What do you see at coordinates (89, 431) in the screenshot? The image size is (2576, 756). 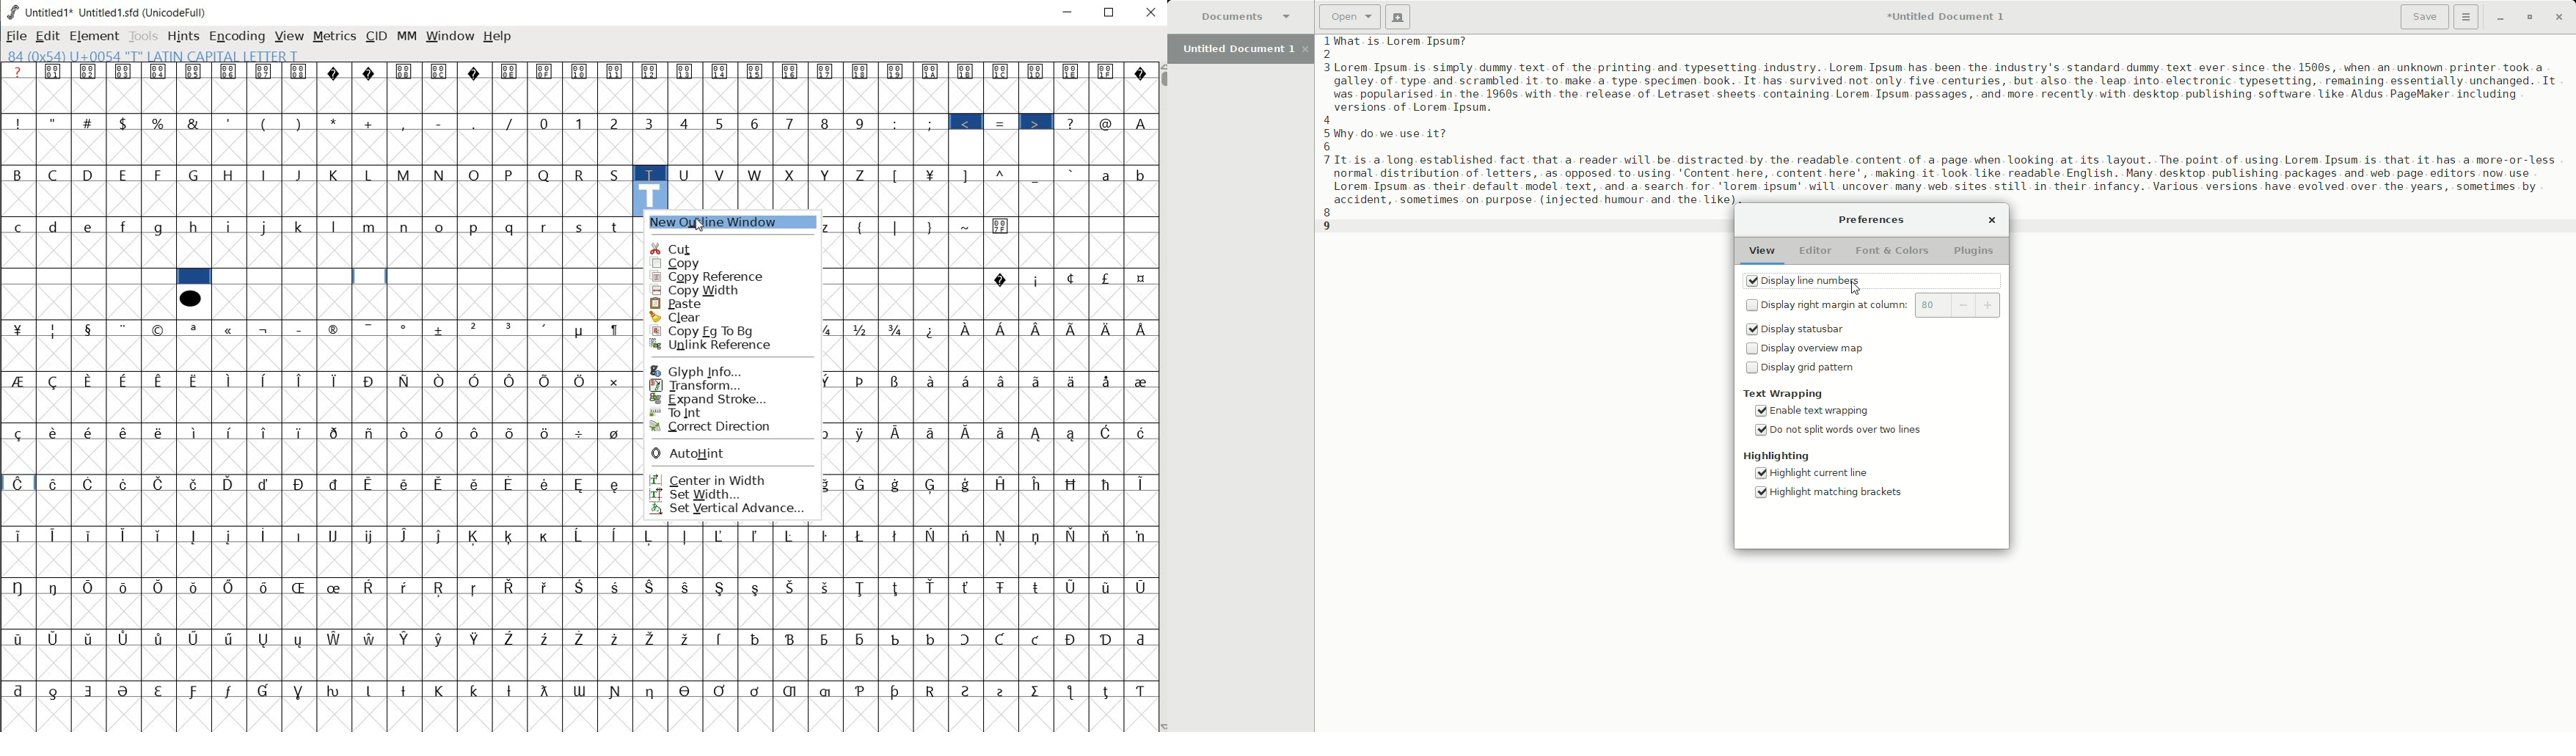 I see `Symbol` at bounding box center [89, 431].